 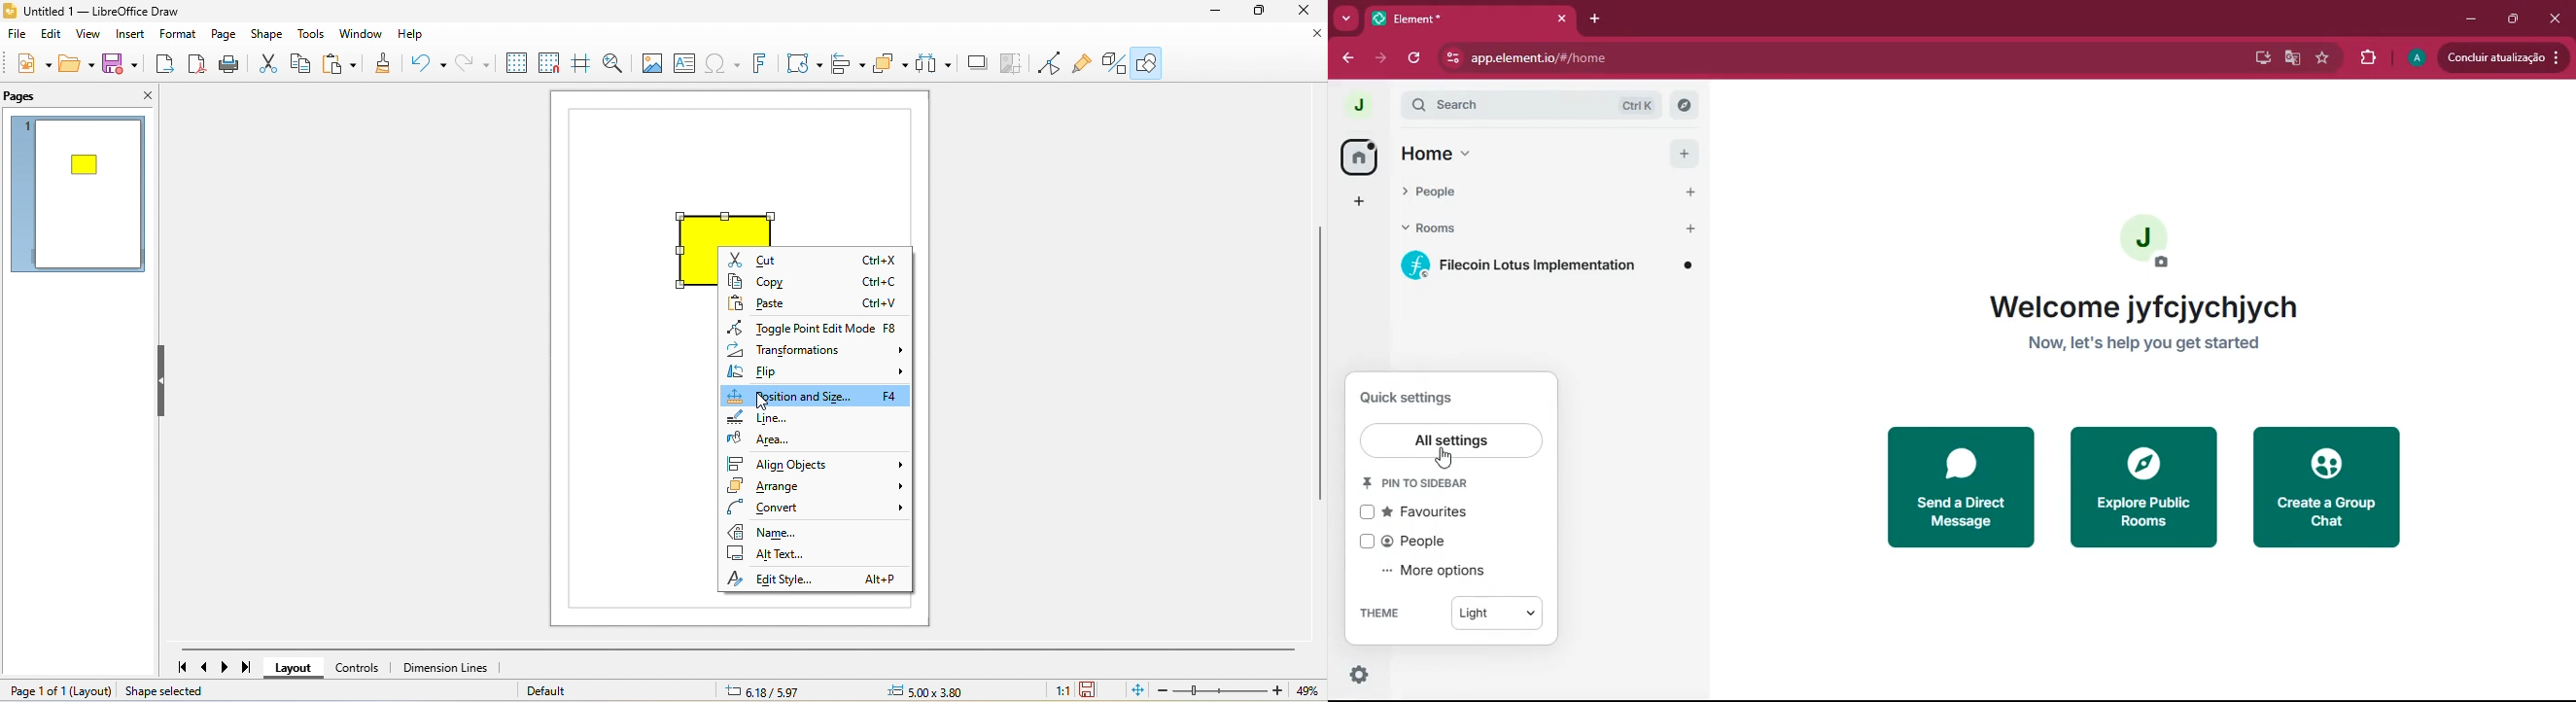 What do you see at coordinates (1957, 484) in the screenshot?
I see `send` at bounding box center [1957, 484].